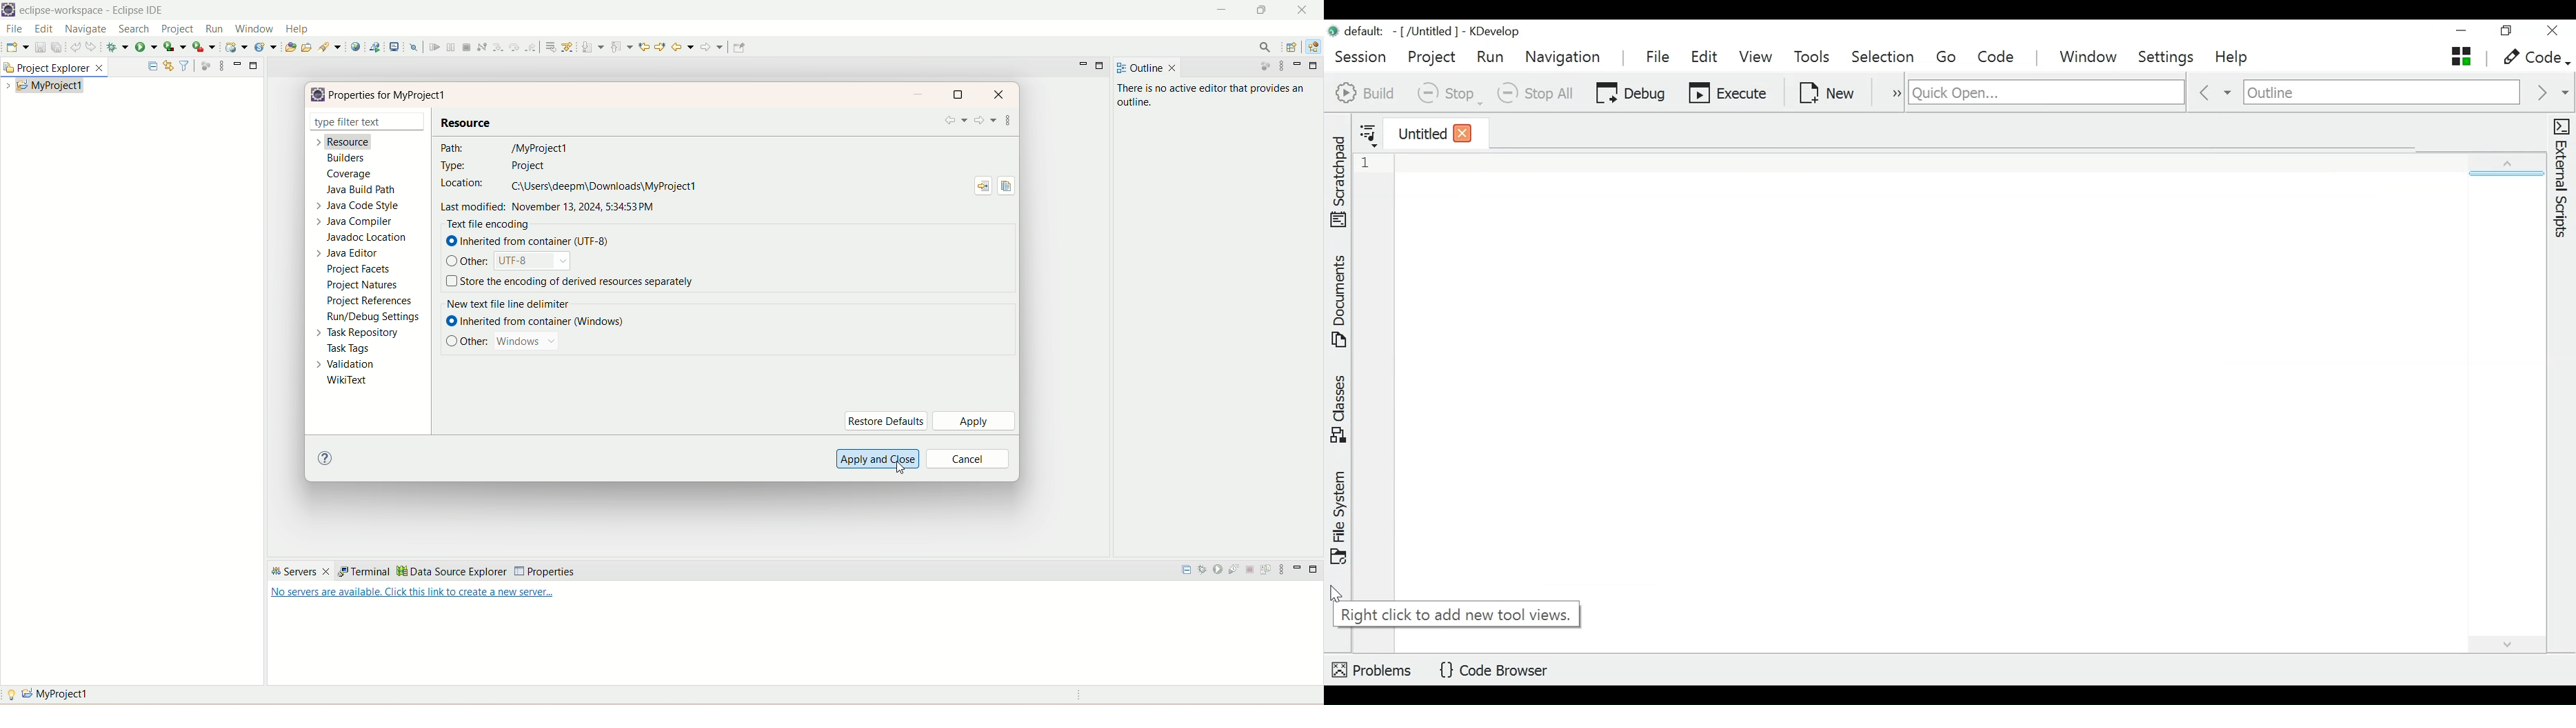 The height and width of the screenshot is (728, 2576). What do you see at coordinates (683, 48) in the screenshot?
I see `back` at bounding box center [683, 48].